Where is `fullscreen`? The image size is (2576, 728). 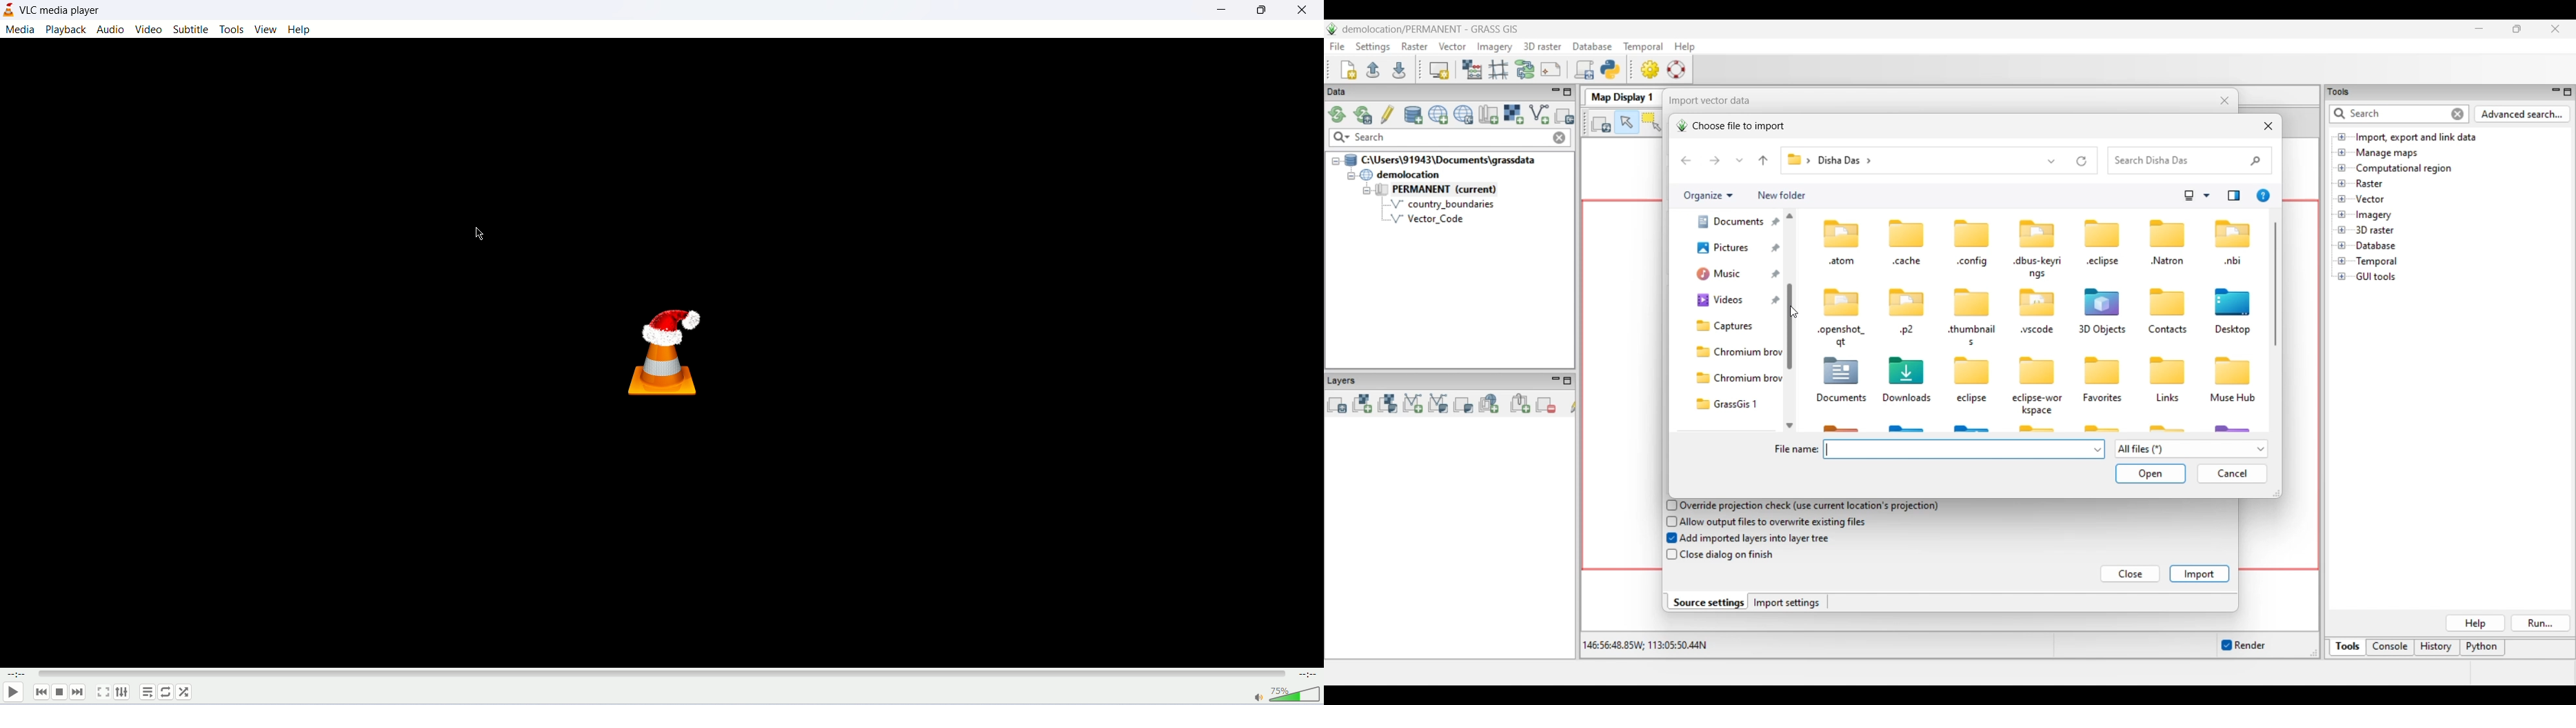 fullscreen is located at coordinates (103, 693).